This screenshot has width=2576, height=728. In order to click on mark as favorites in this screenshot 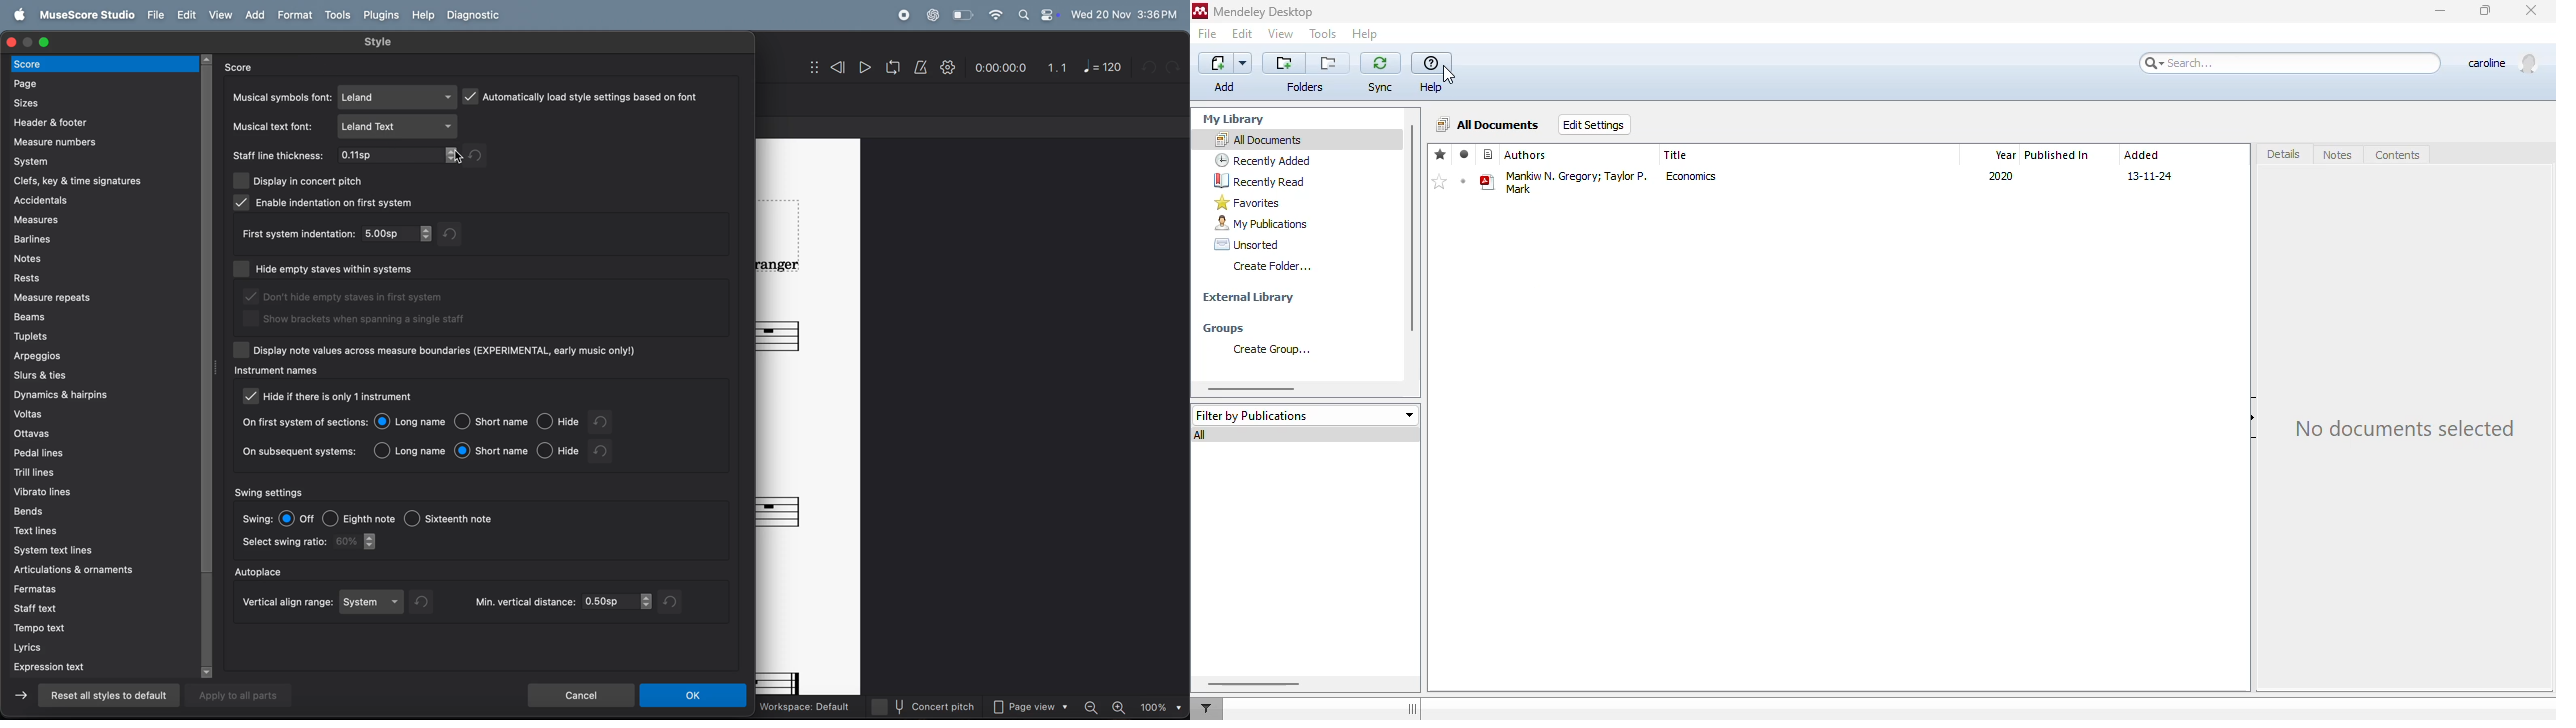, I will do `click(1438, 182)`.